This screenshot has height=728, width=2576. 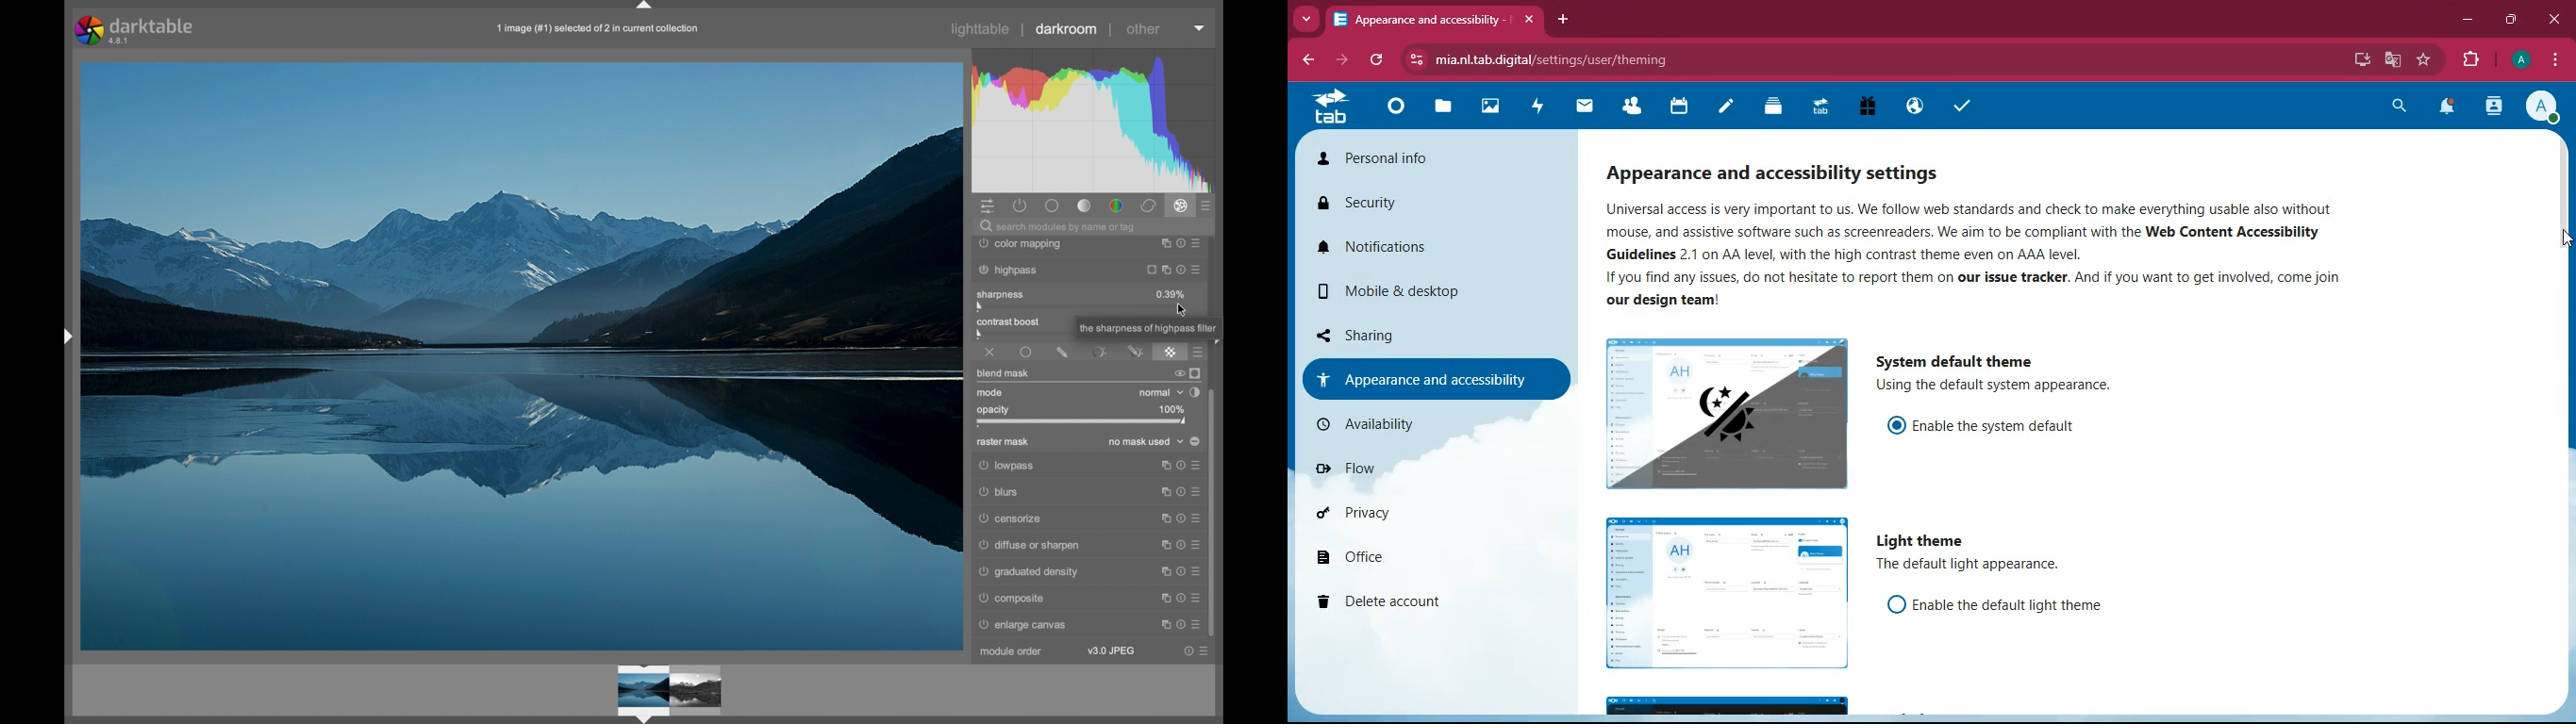 What do you see at coordinates (990, 353) in the screenshot?
I see `off` at bounding box center [990, 353].